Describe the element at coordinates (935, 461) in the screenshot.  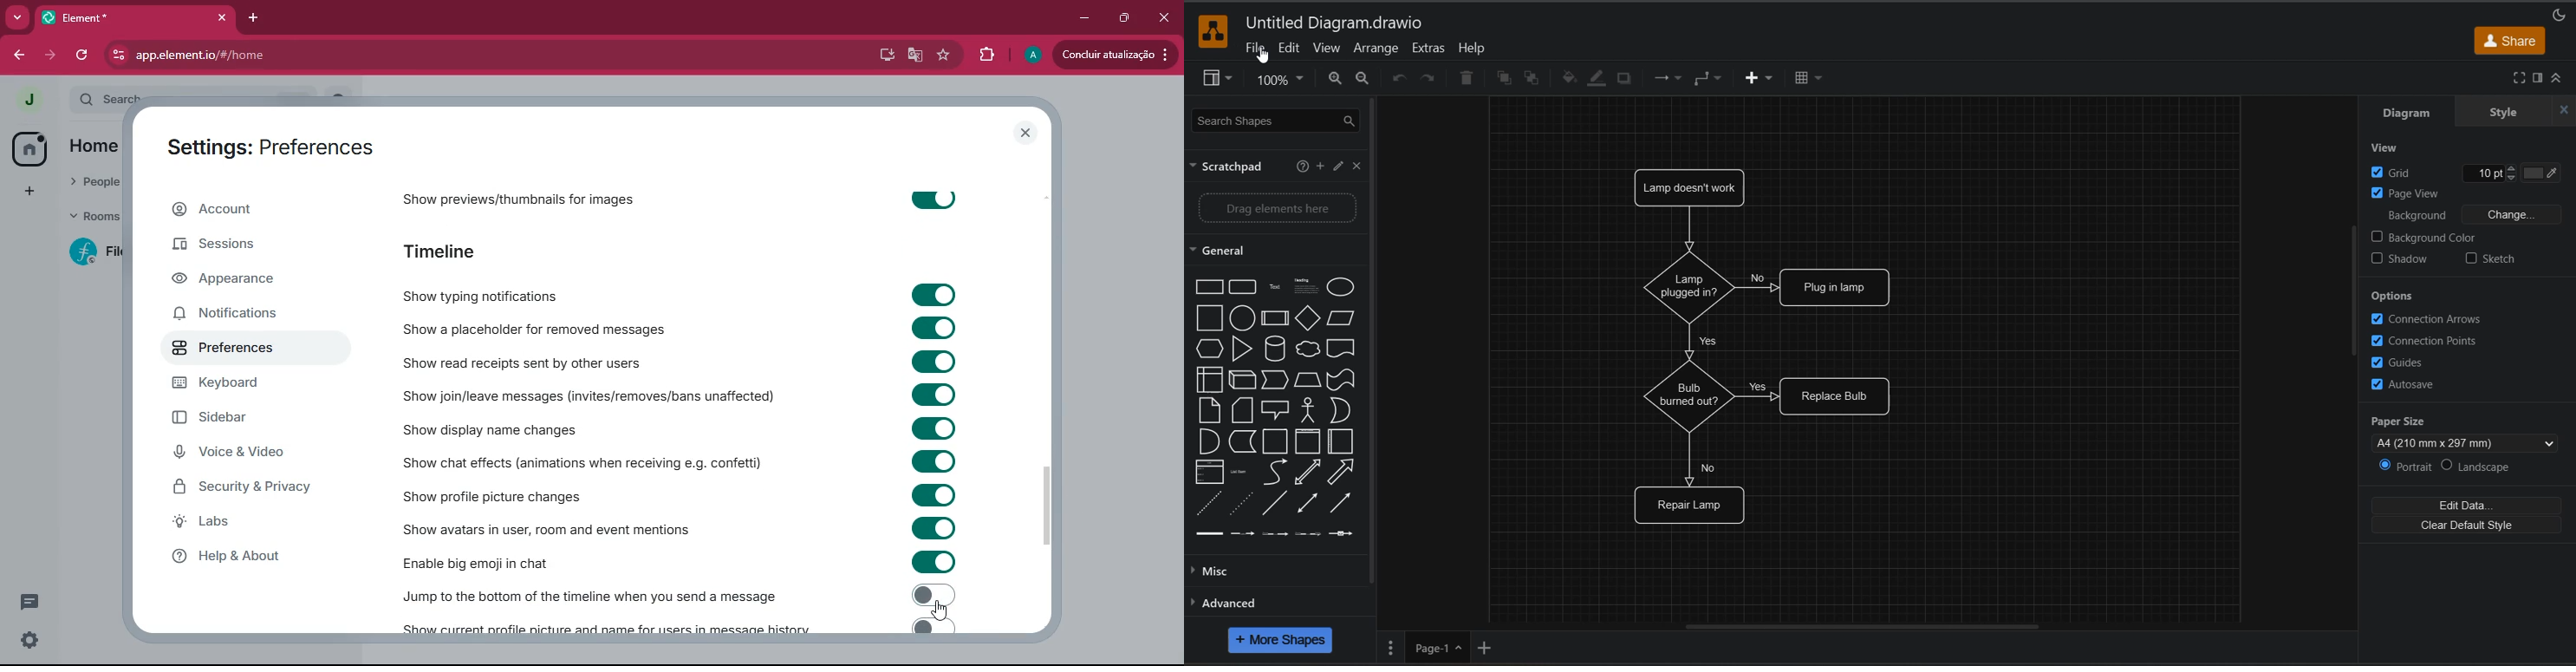
I see `toggle on ` at that location.